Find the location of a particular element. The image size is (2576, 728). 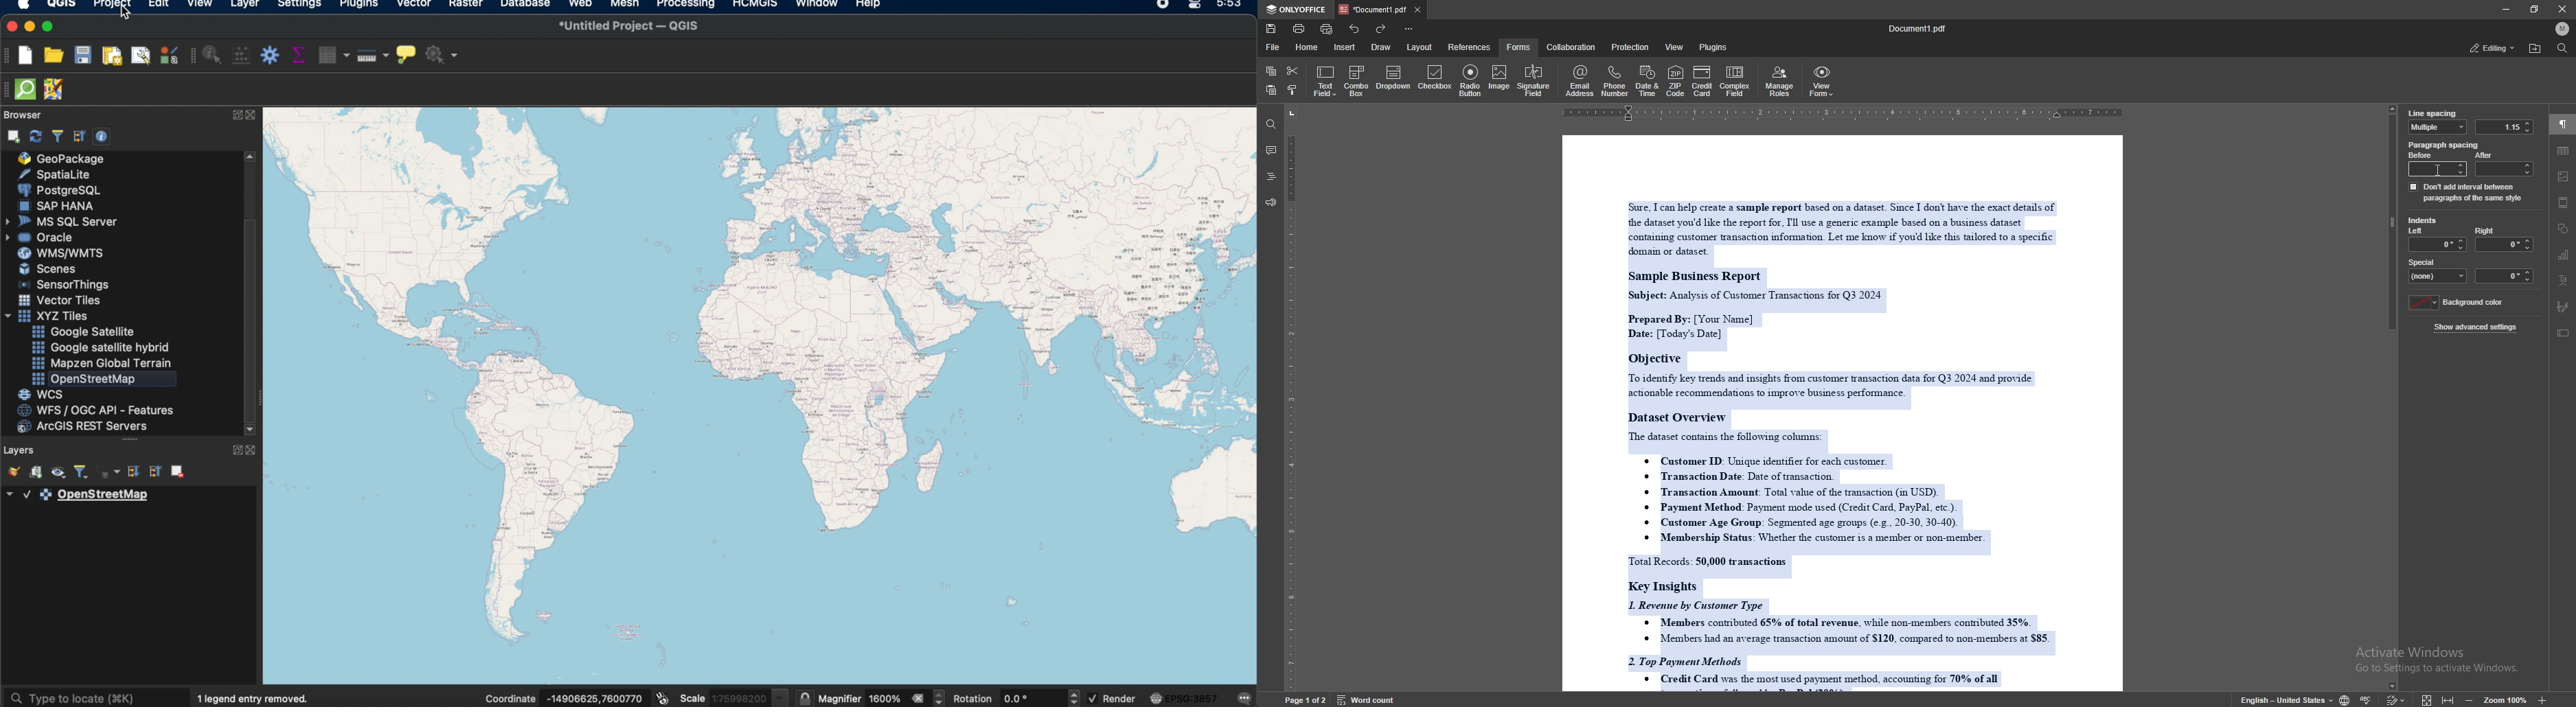

render is located at coordinates (1113, 698).